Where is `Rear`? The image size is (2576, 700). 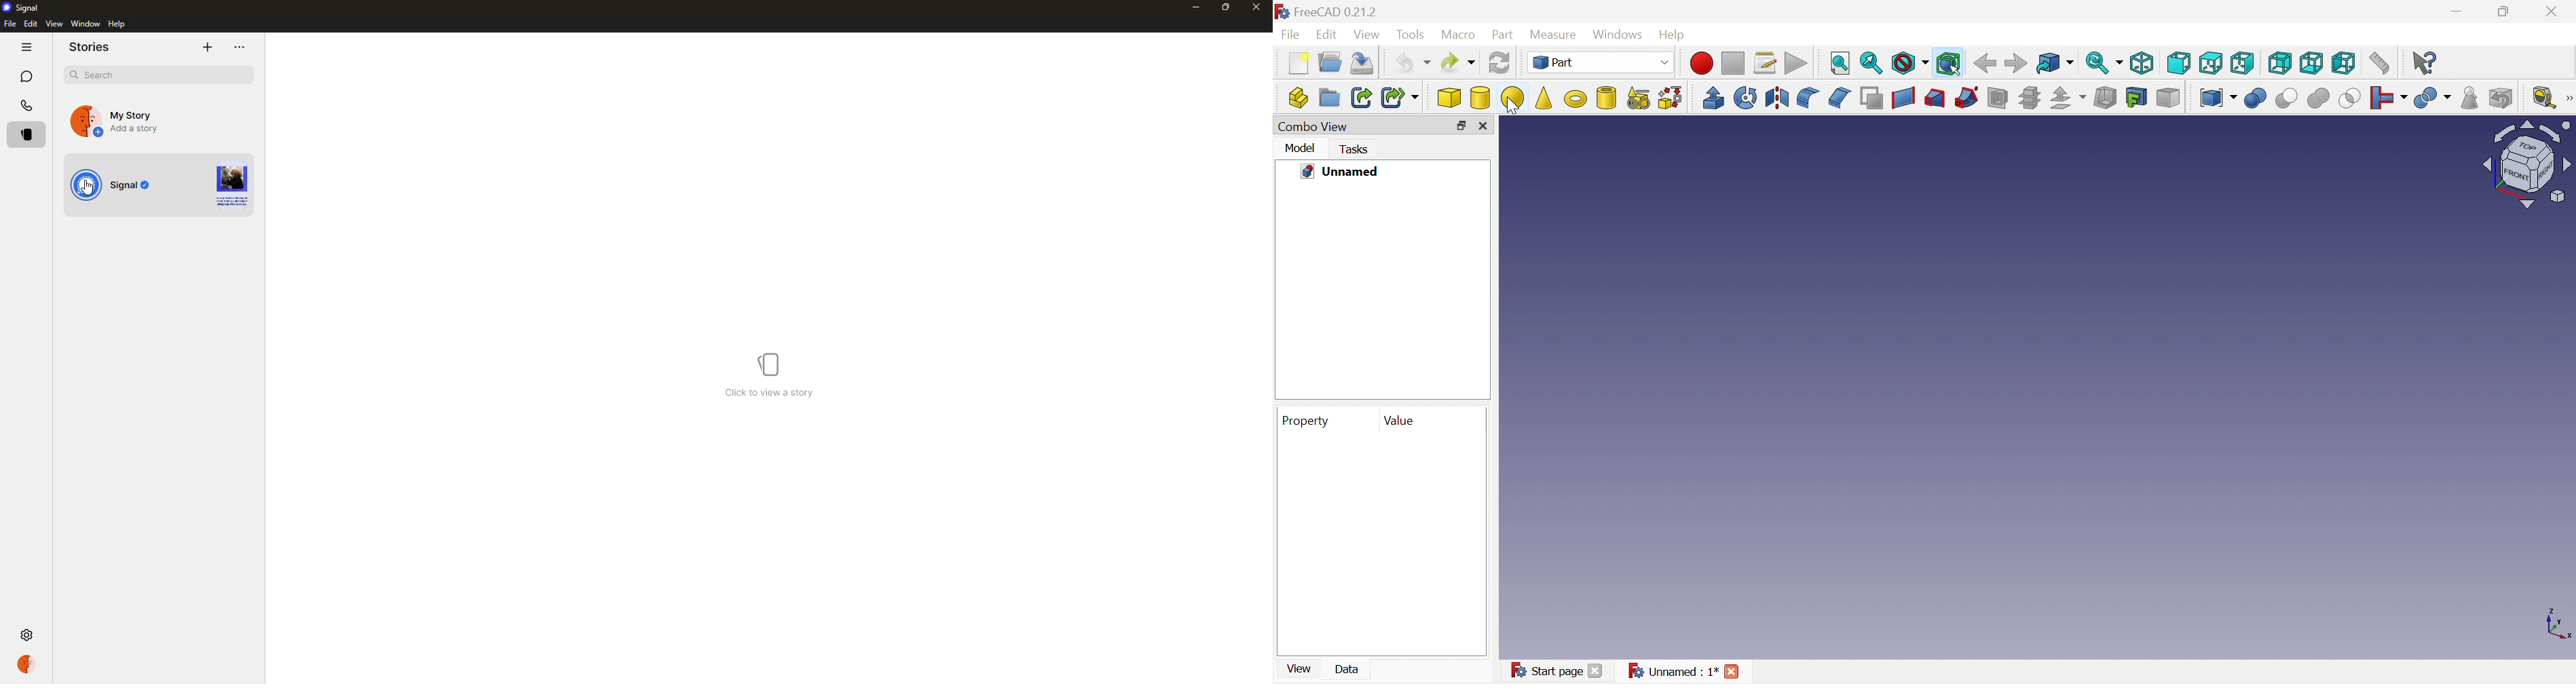 Rear is located at coordinates (2279, 64).